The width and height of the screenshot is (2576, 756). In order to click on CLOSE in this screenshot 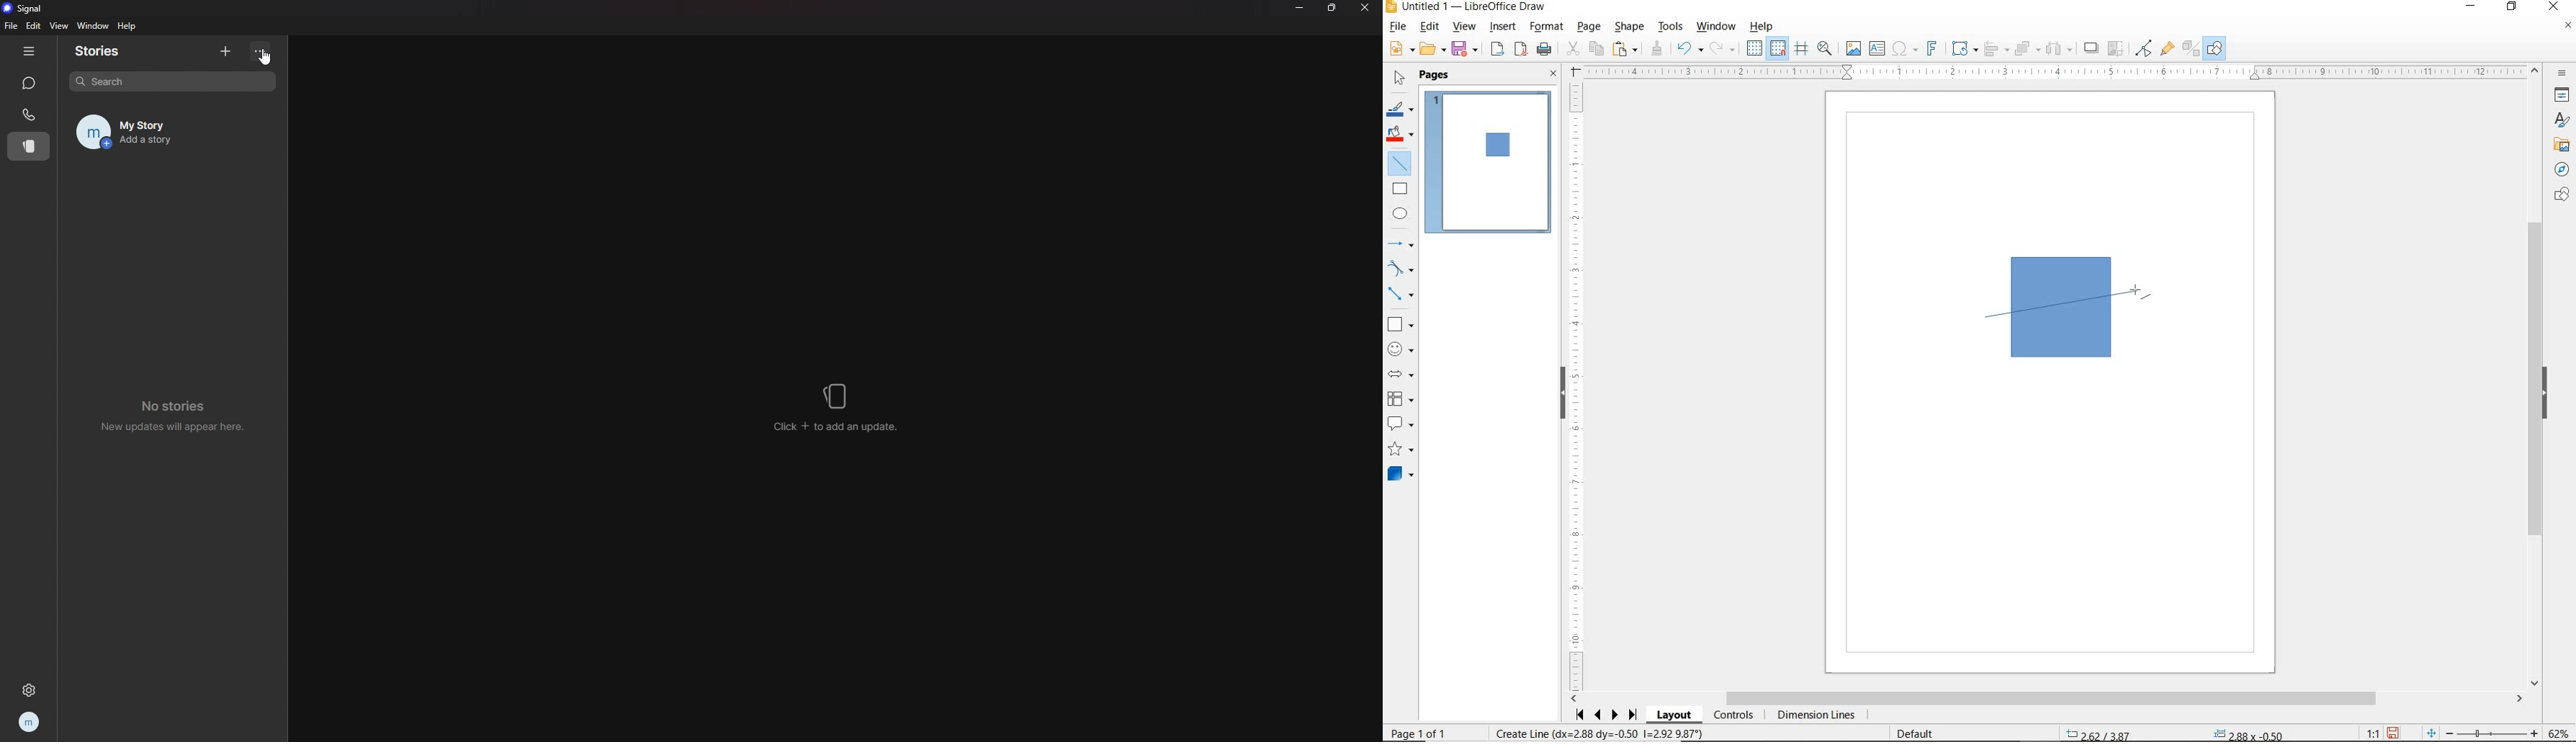, I will do `click(1554, 75)`.